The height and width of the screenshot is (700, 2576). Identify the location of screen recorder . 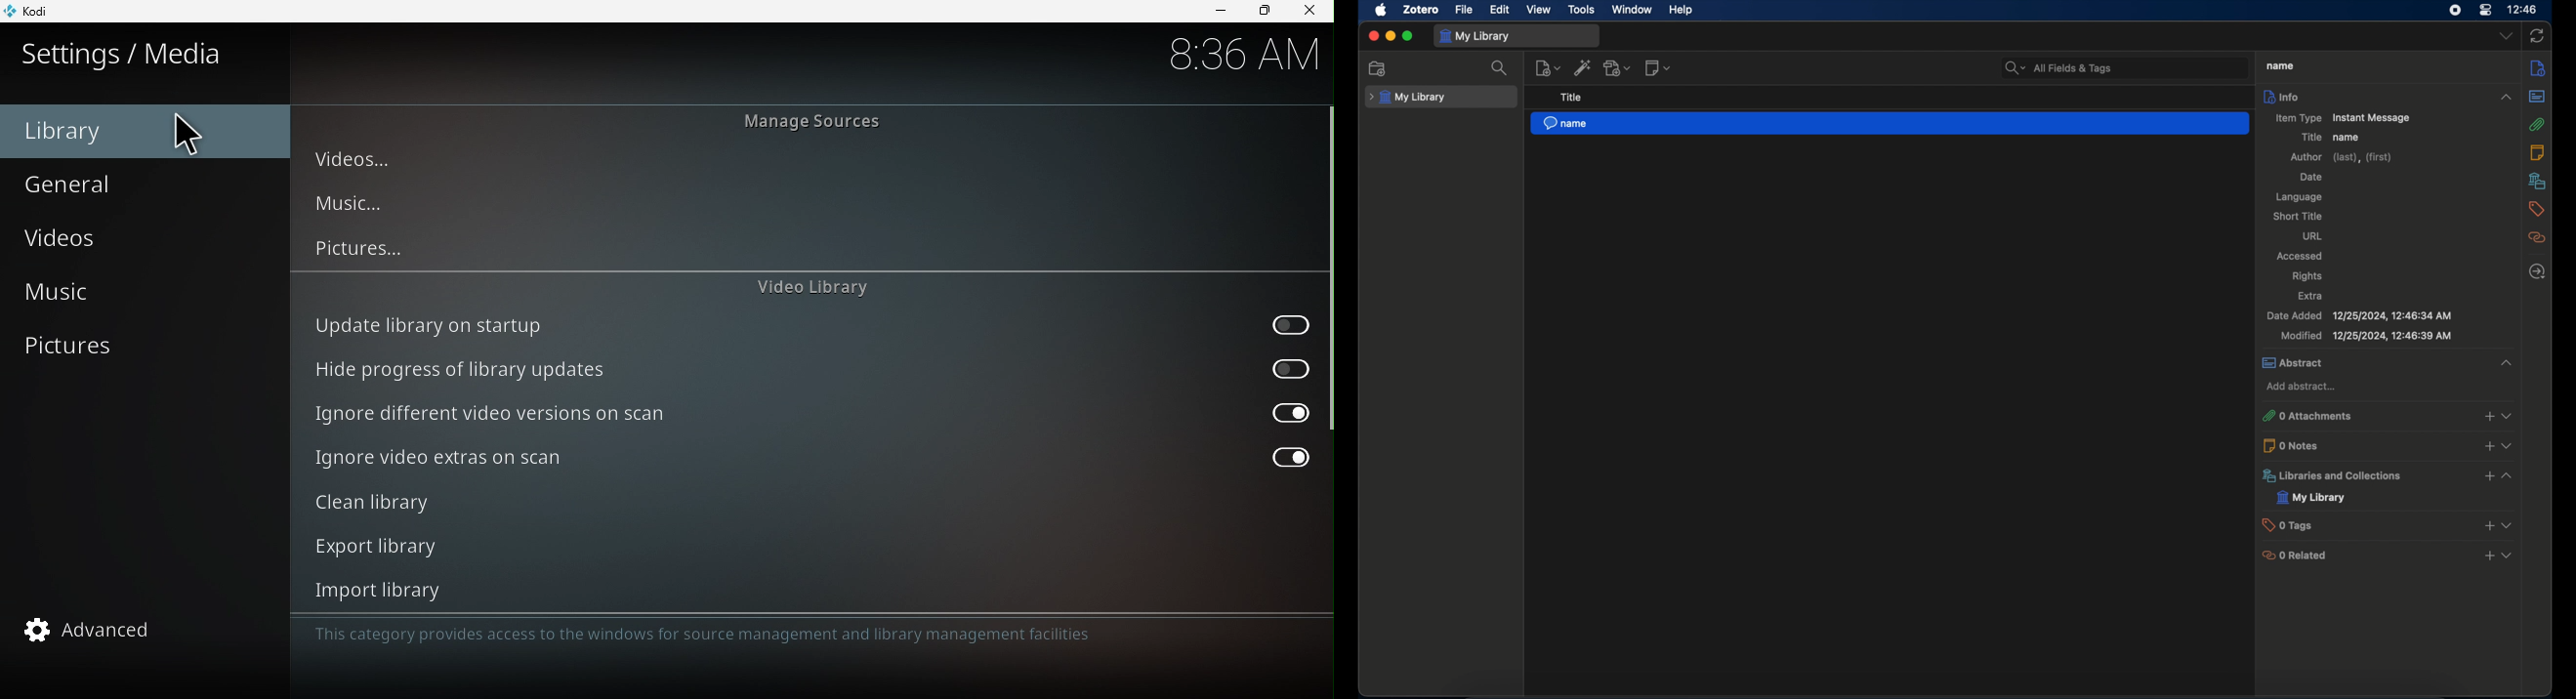
(2455, 10).